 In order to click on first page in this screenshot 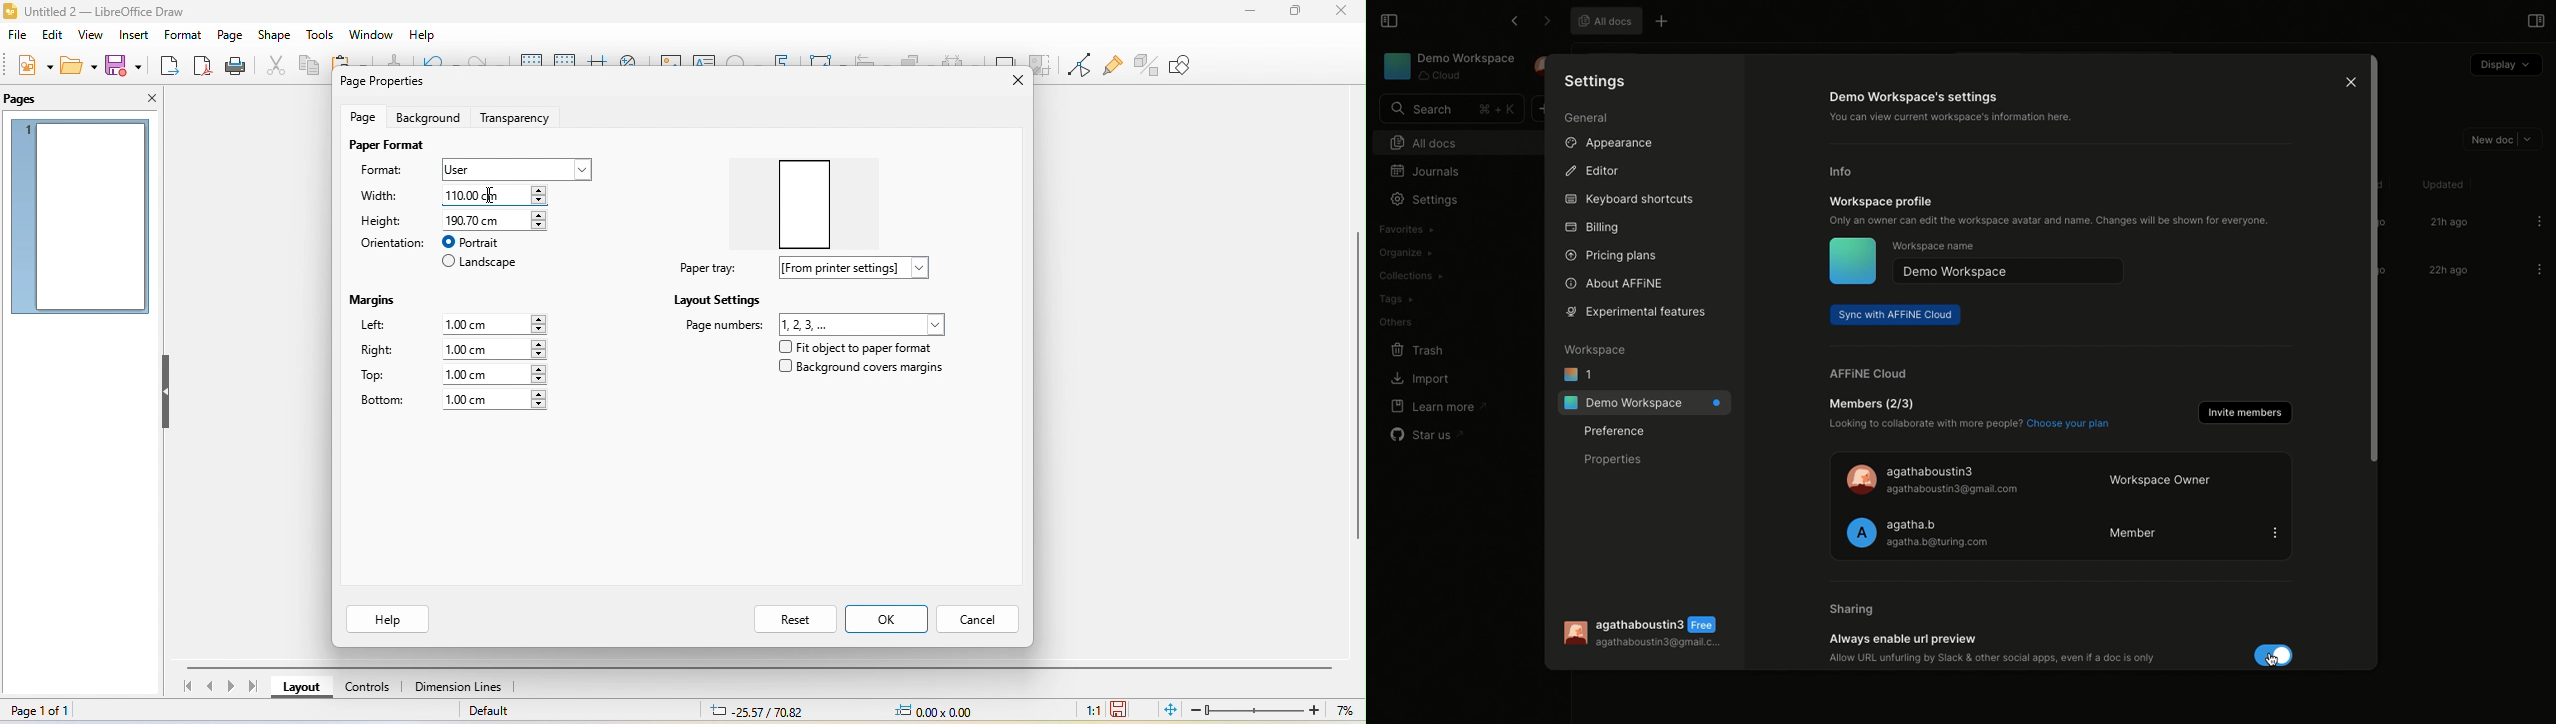, I will do `click(185, 689)`.